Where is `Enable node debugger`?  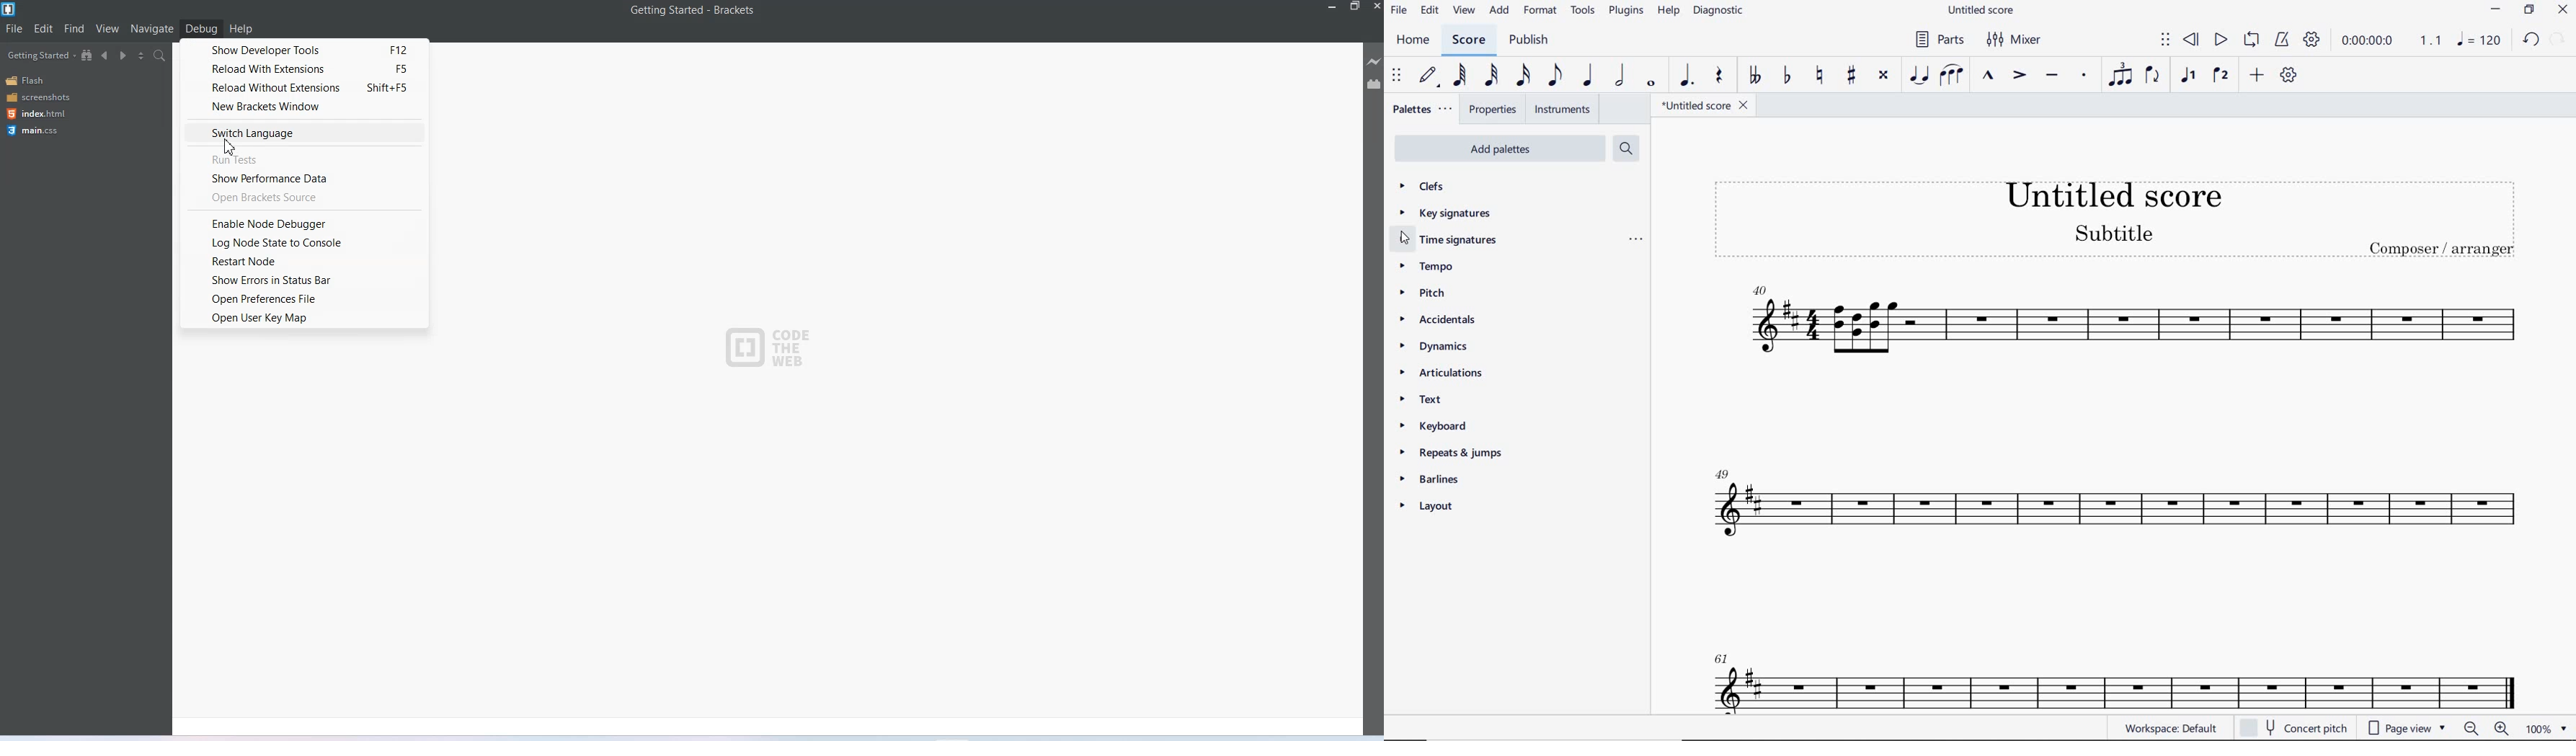 Enable node debugger is located at coordinates (303, 223).